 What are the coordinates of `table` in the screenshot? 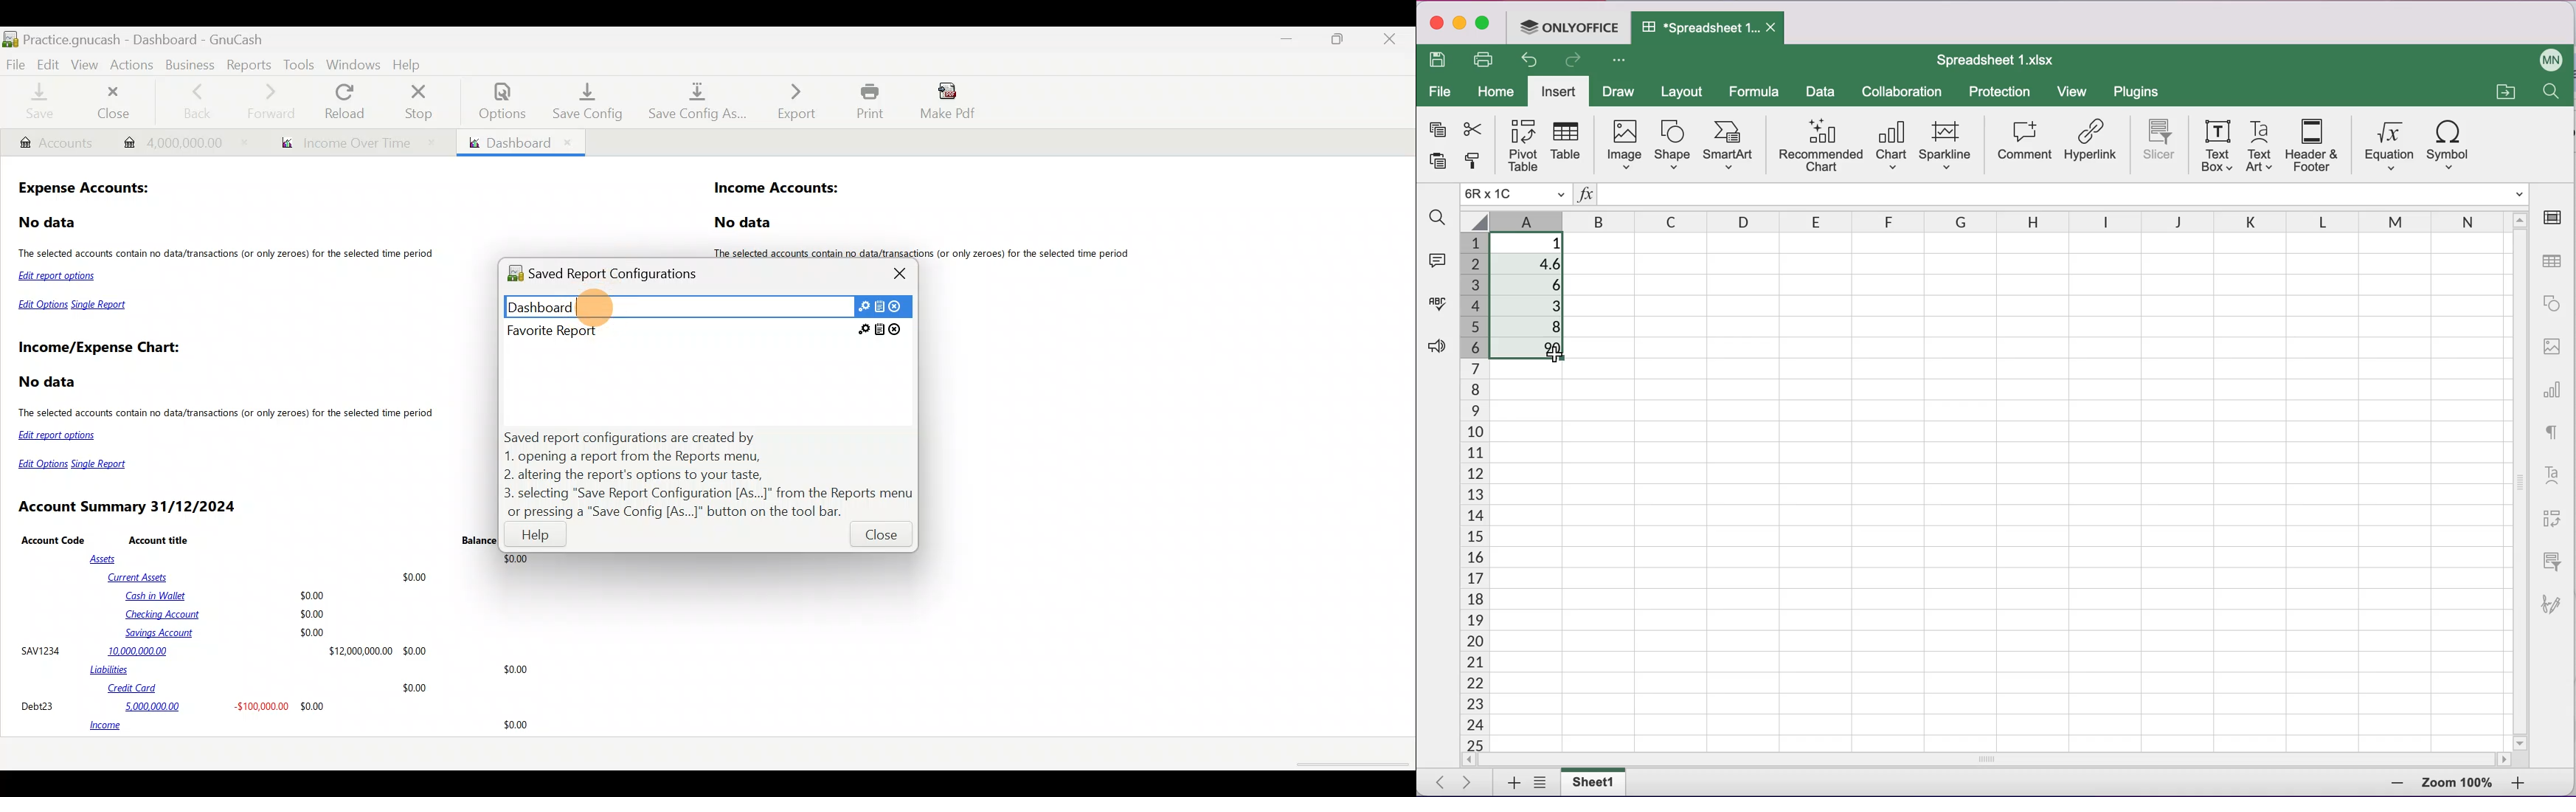 It's located at (1569, 144).